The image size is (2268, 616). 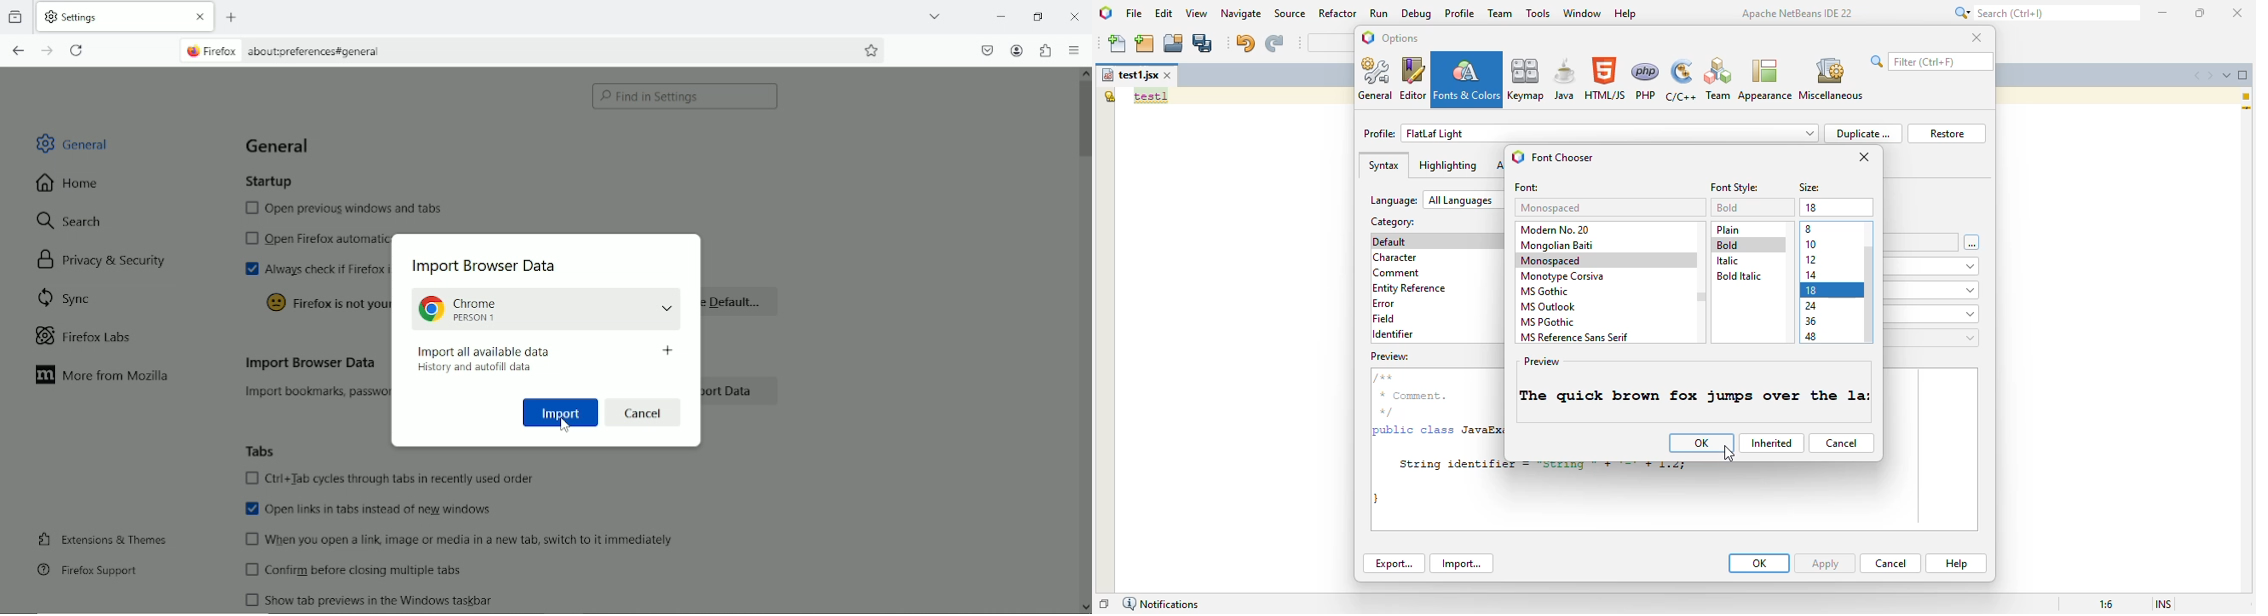 What do you see at coordinates (81, 51) in the screenshot?
I see `Reload current tab` at bounding box center [81, 51].